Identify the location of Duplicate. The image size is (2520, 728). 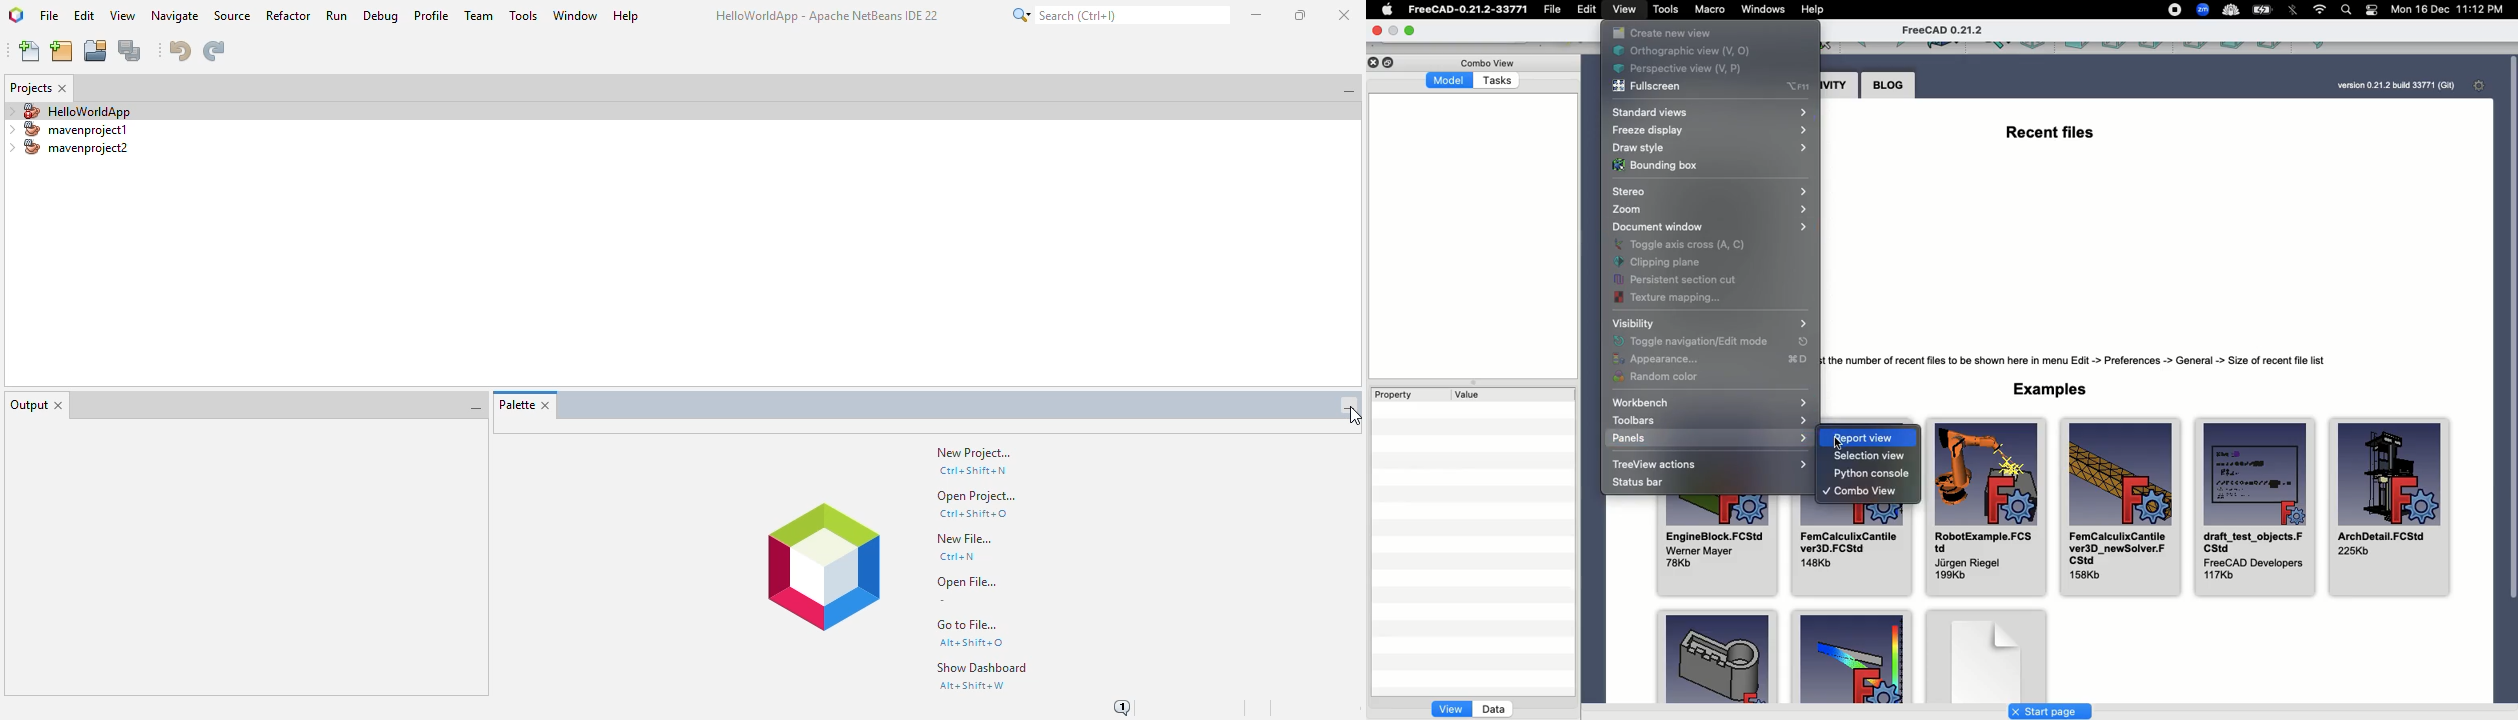
(1391, 62).